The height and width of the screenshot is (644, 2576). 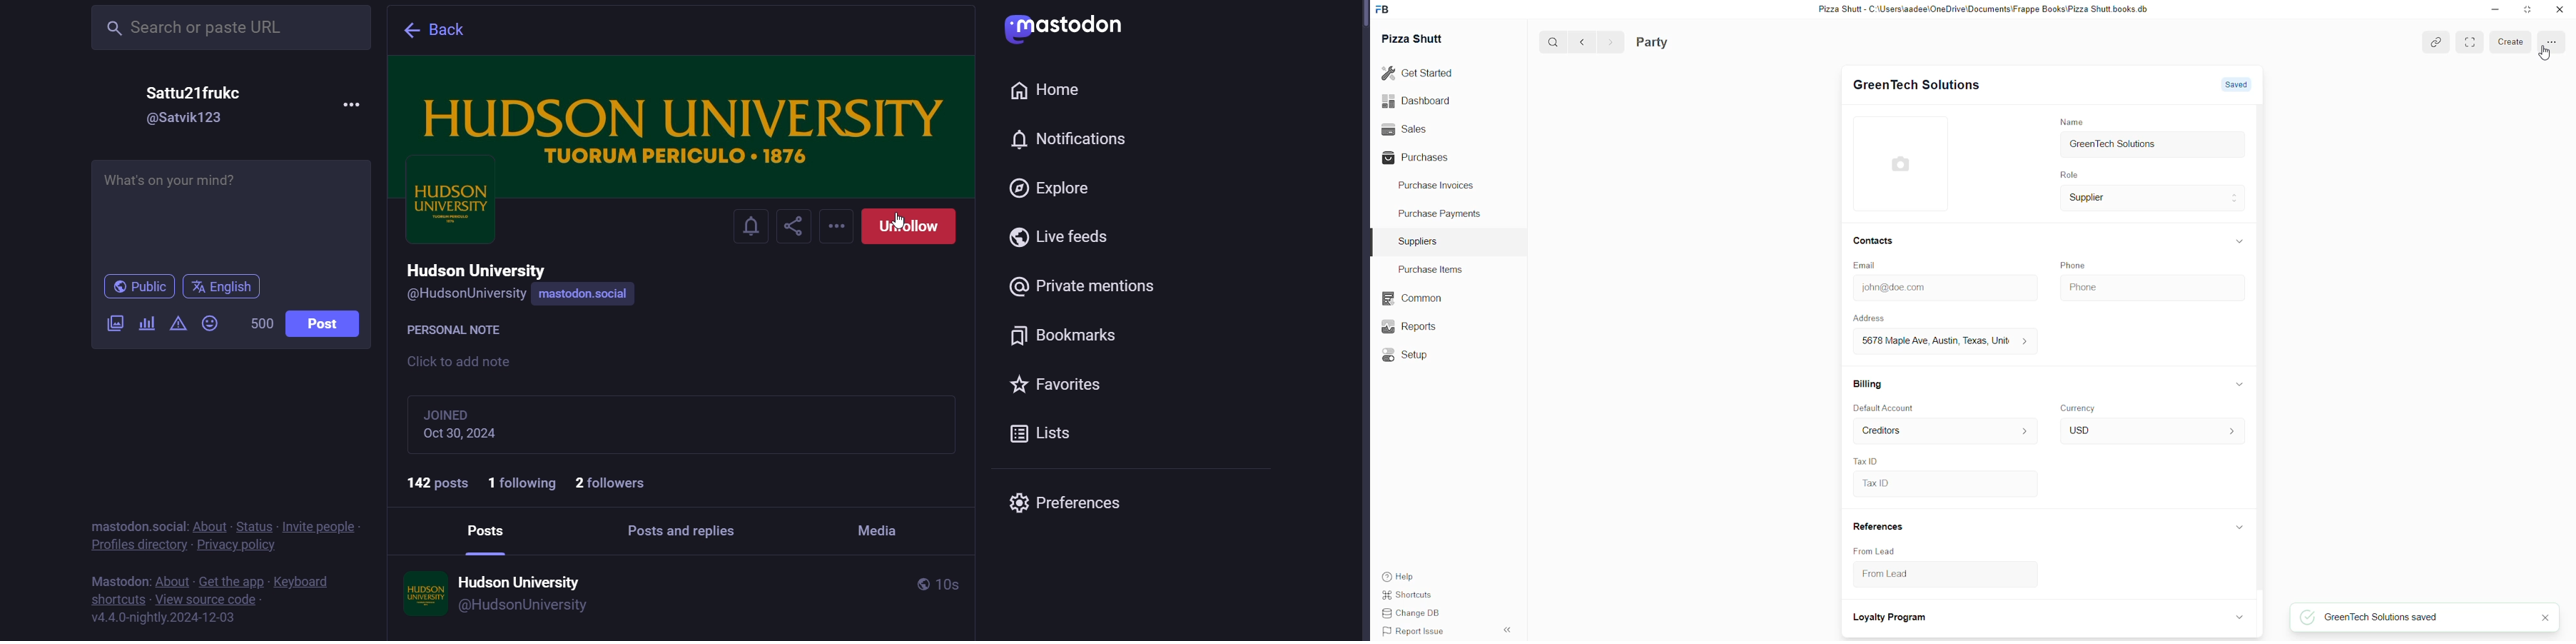 I want to click on B, C,fEngland, Denmark, 411006, so click(x=1941, y=341).